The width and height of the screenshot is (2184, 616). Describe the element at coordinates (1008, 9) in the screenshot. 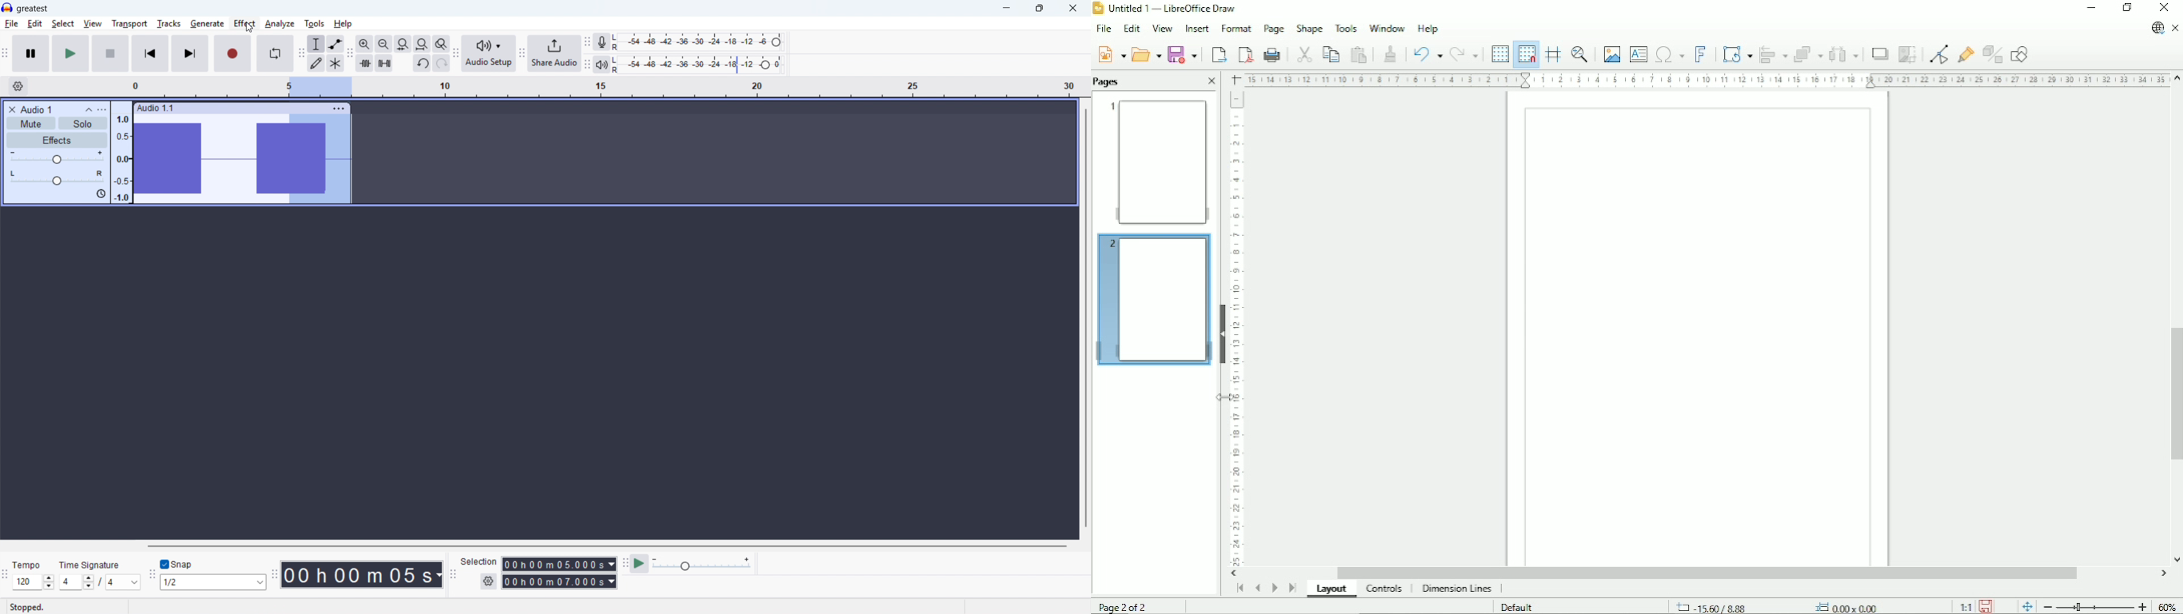

I see `minimise ` at that location.